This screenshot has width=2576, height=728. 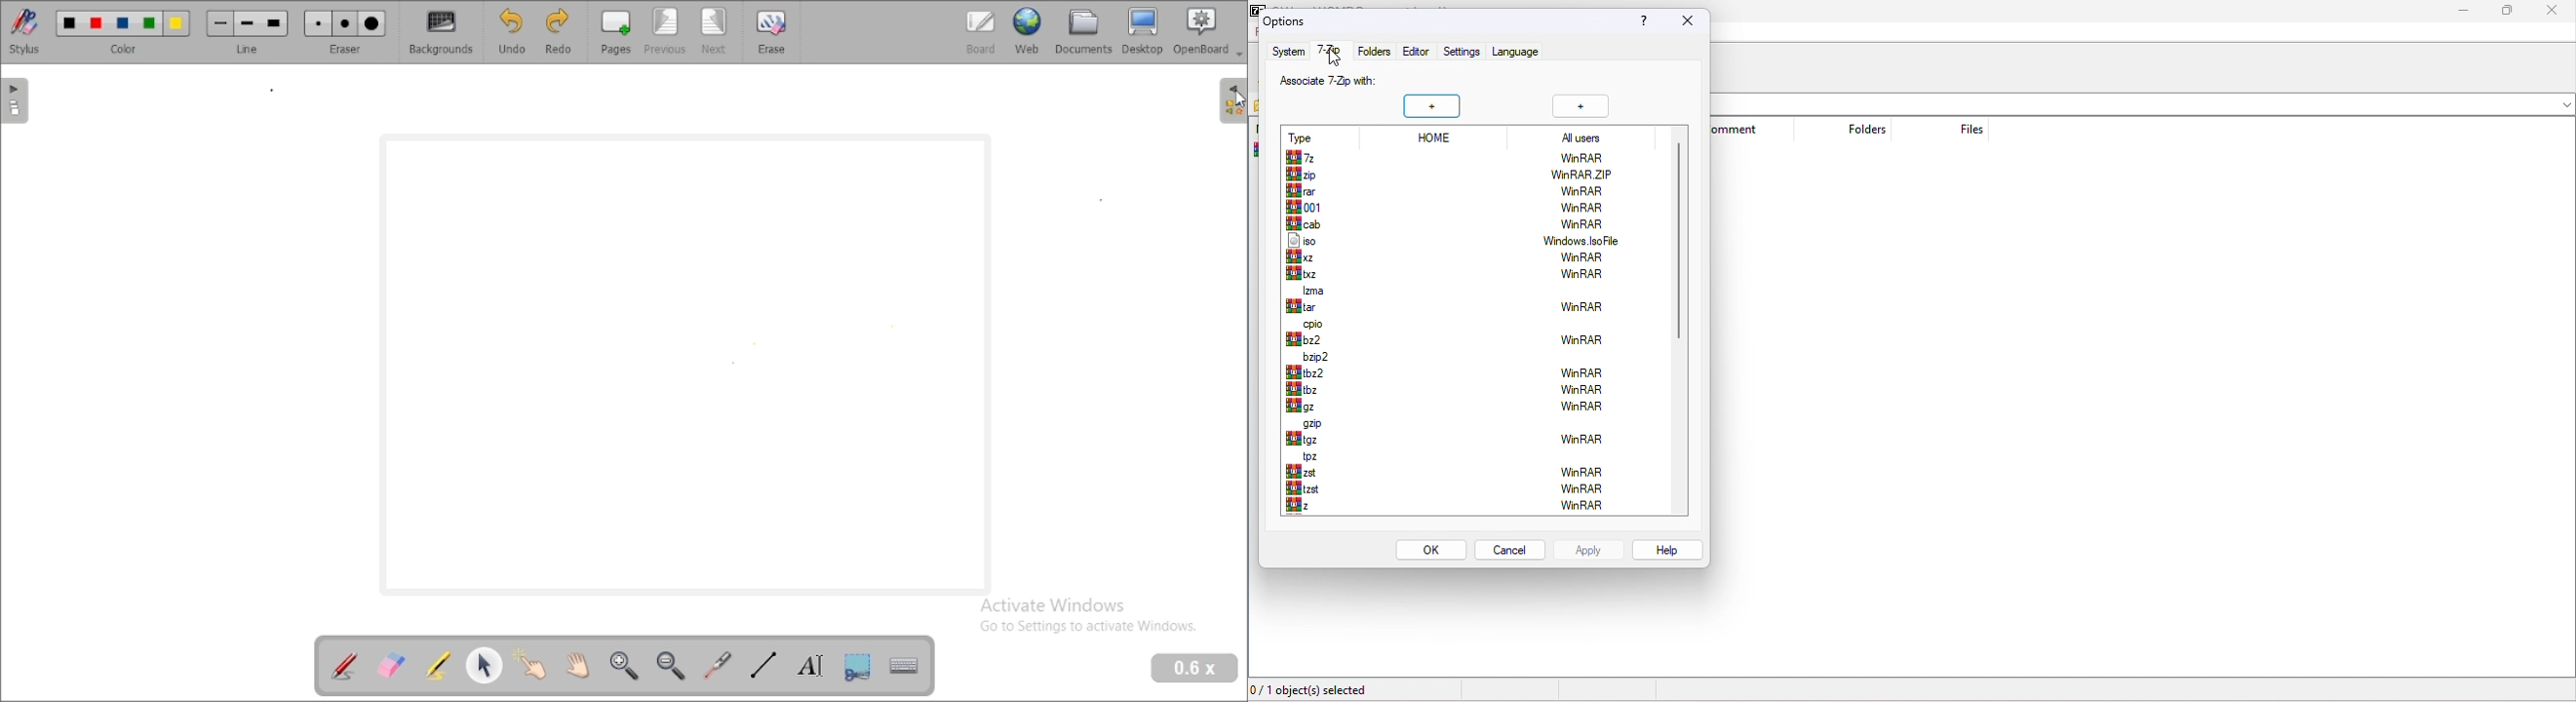 What do you see at coordinates (1461, 51) in the screenshot?
I see `settings` at bounding box center [1461, 51].